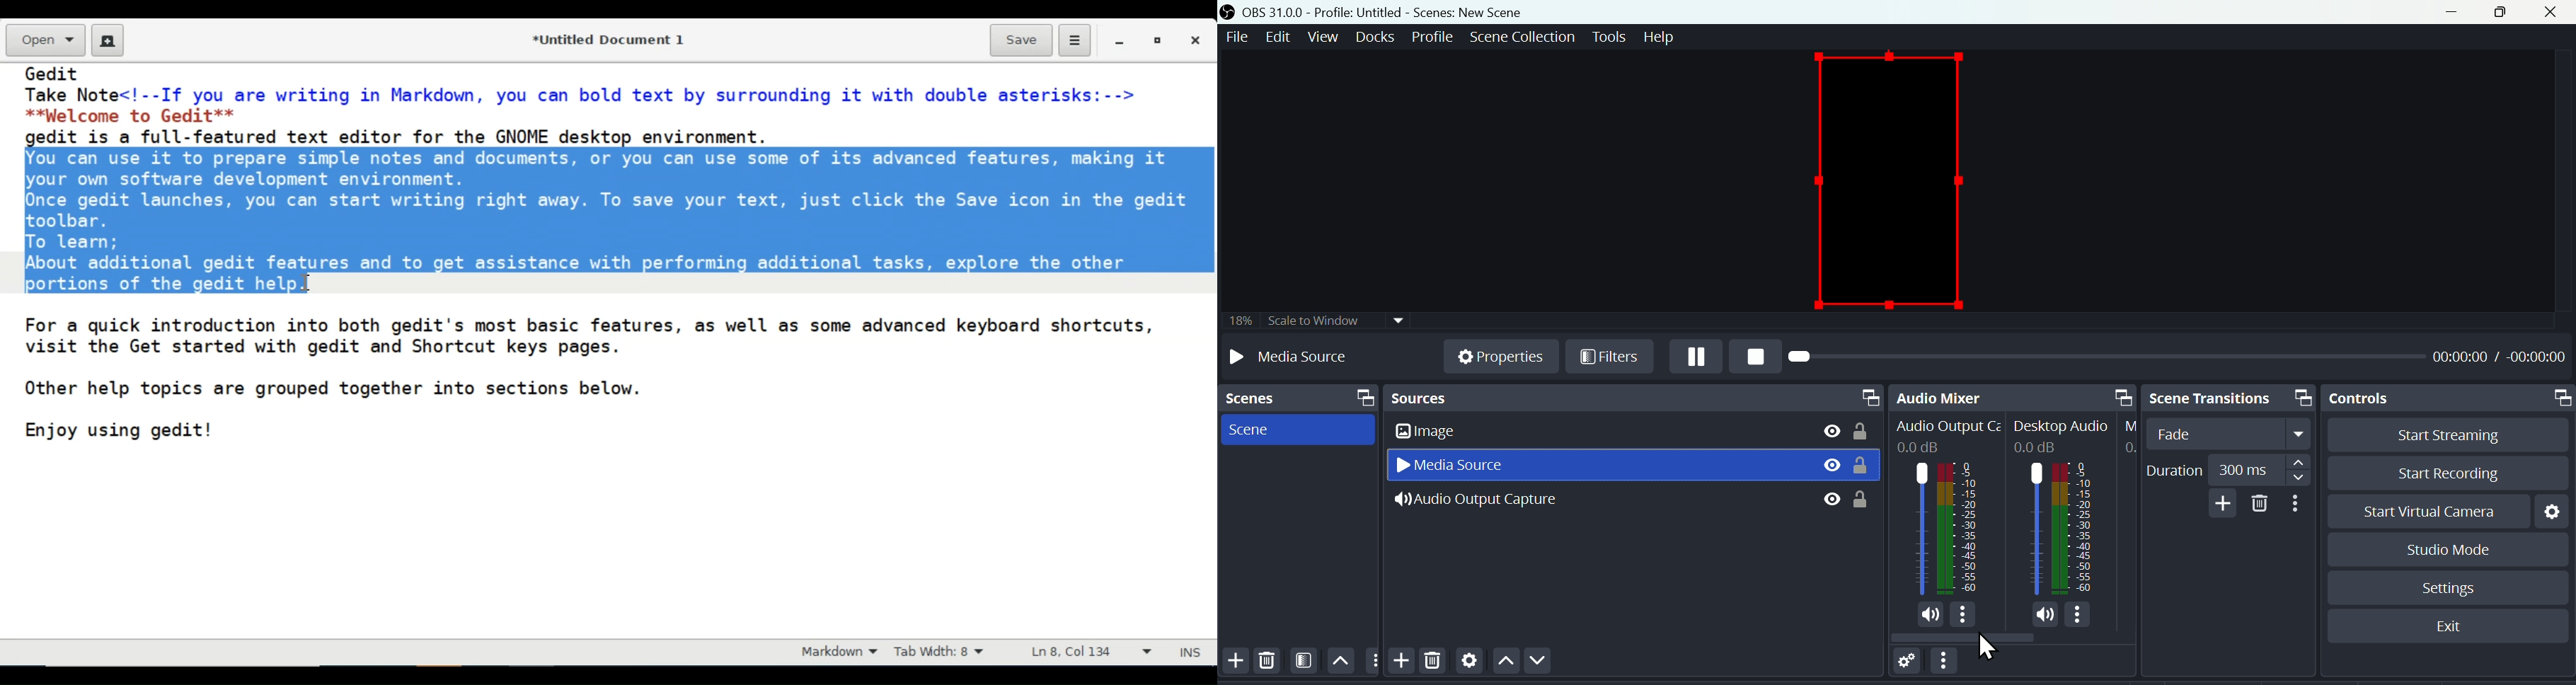  I want to click on New File, so click(108, 40).